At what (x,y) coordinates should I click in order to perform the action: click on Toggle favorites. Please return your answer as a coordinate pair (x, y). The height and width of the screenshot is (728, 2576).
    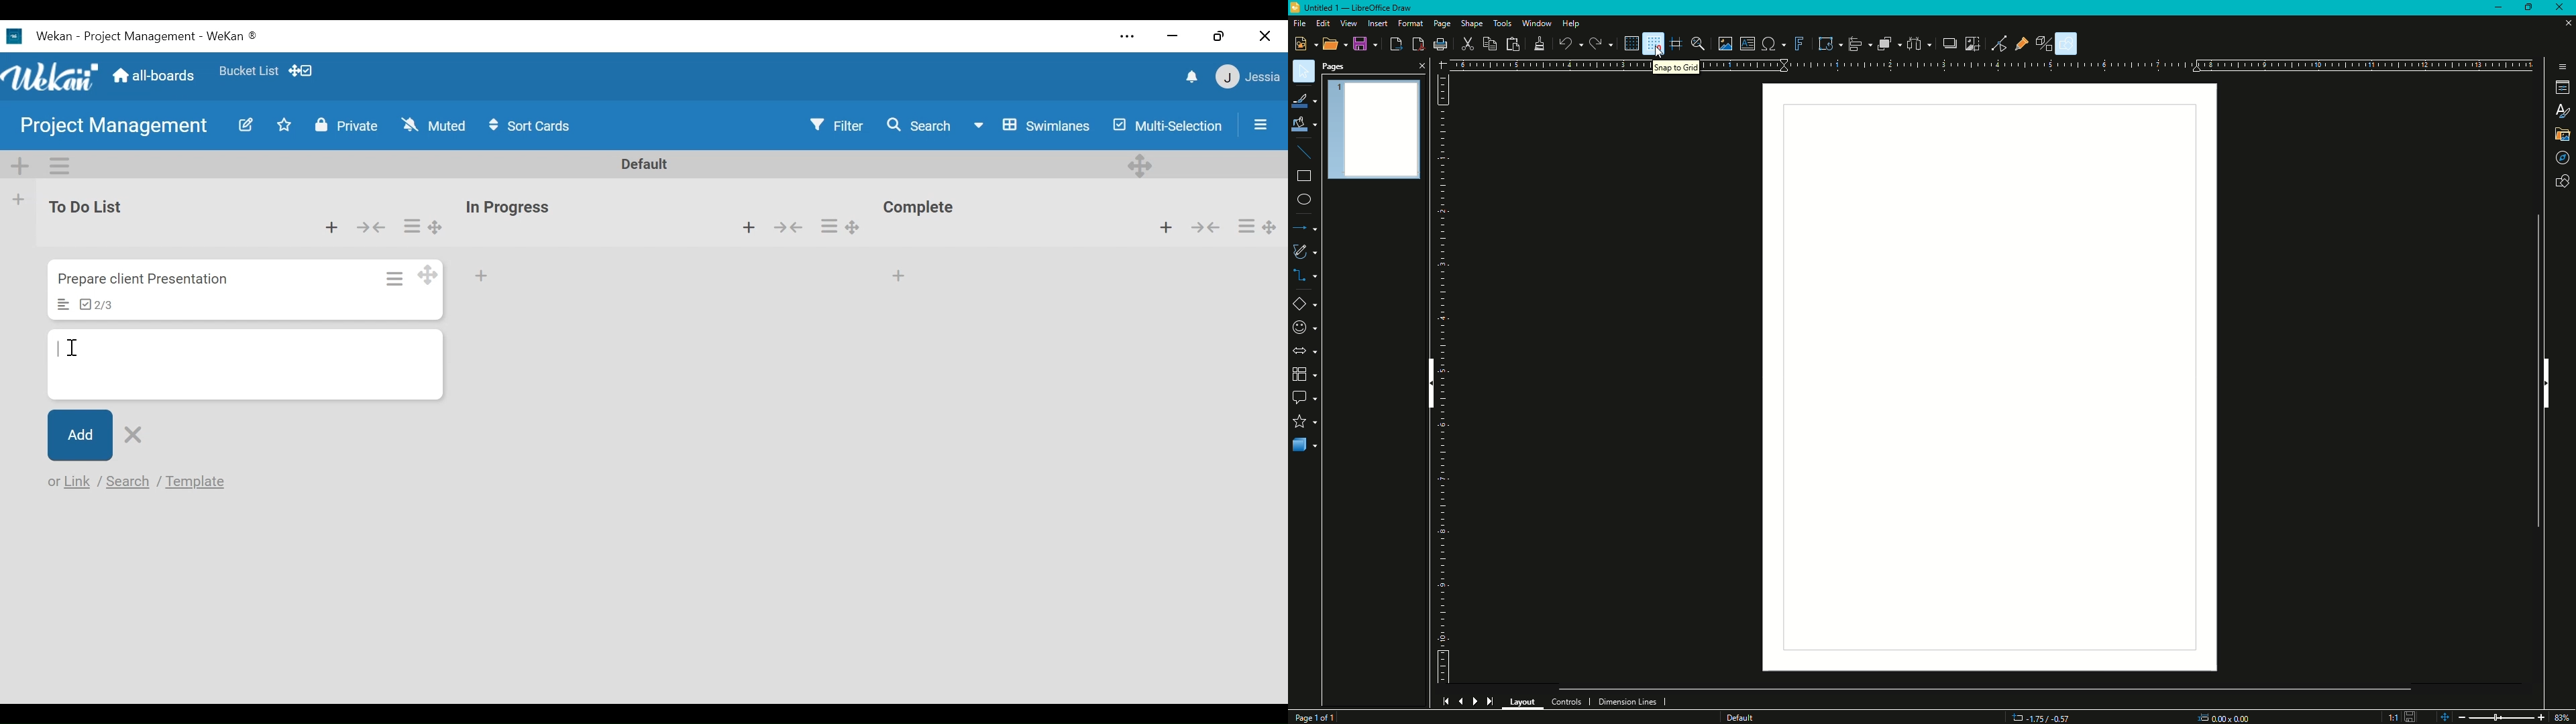
    Looking at the image, I should click on (285, 127).